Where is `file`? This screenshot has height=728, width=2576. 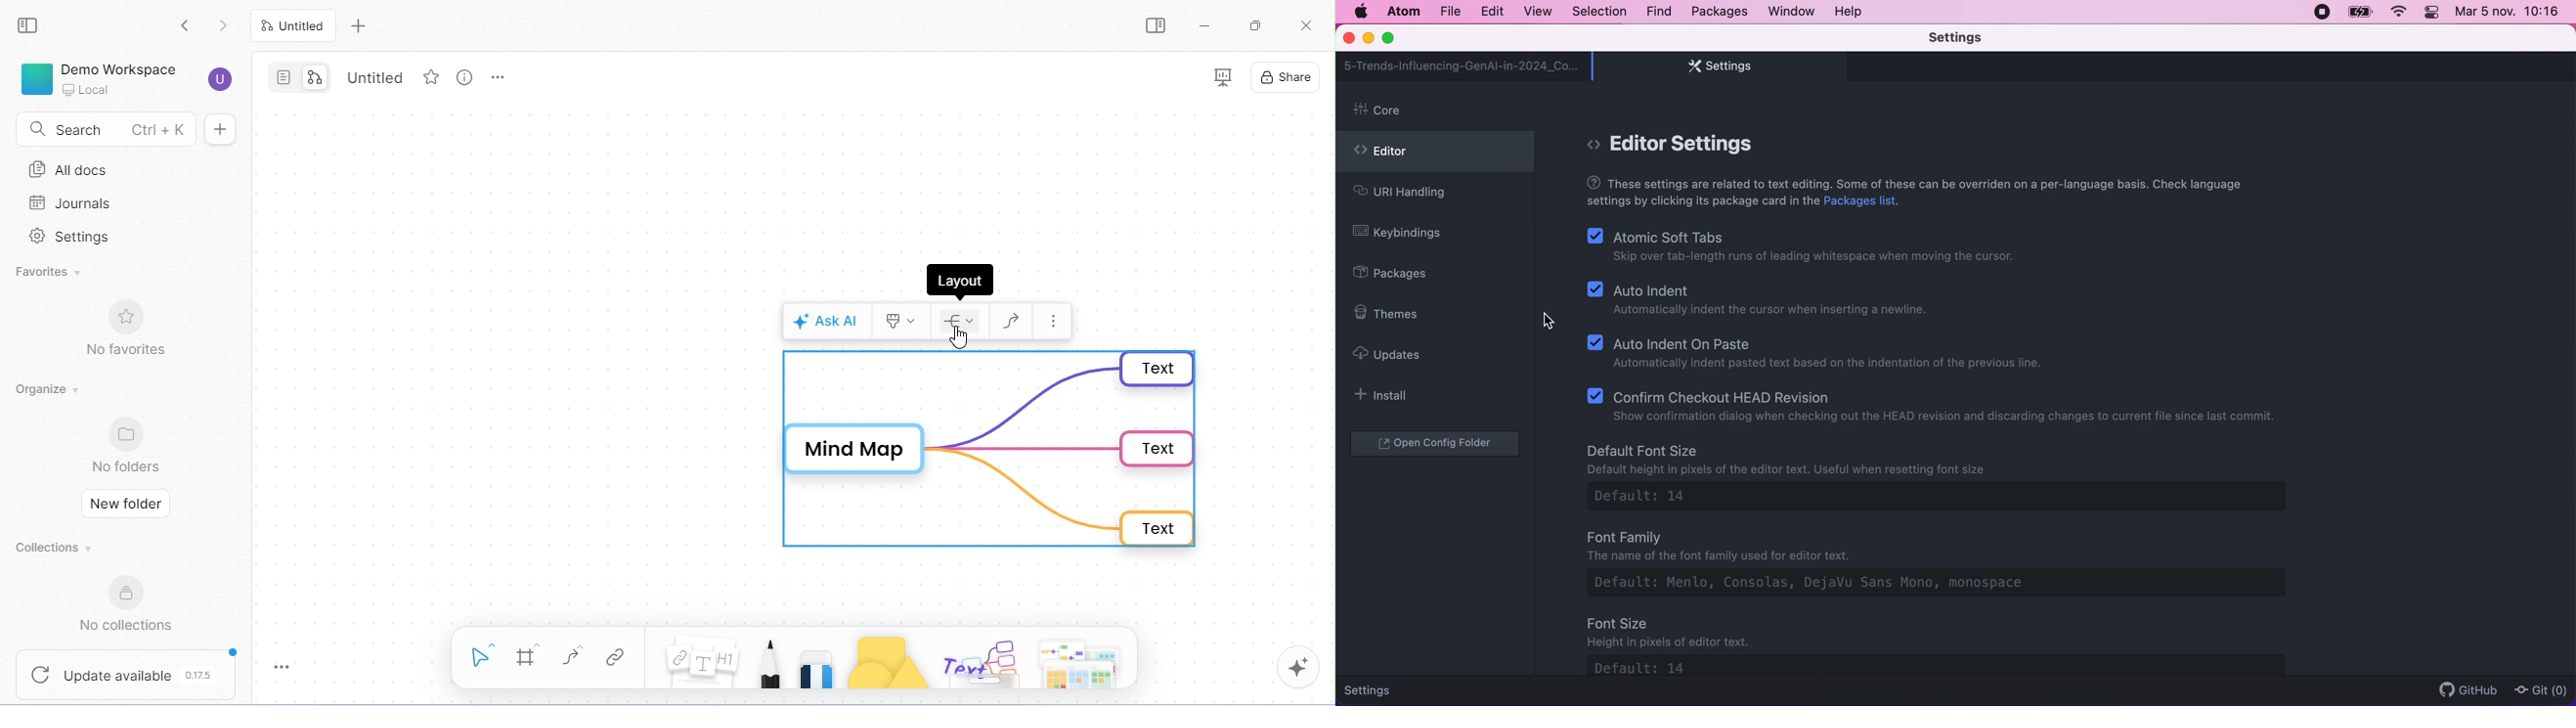
file is located at coordinates (1449, 12).